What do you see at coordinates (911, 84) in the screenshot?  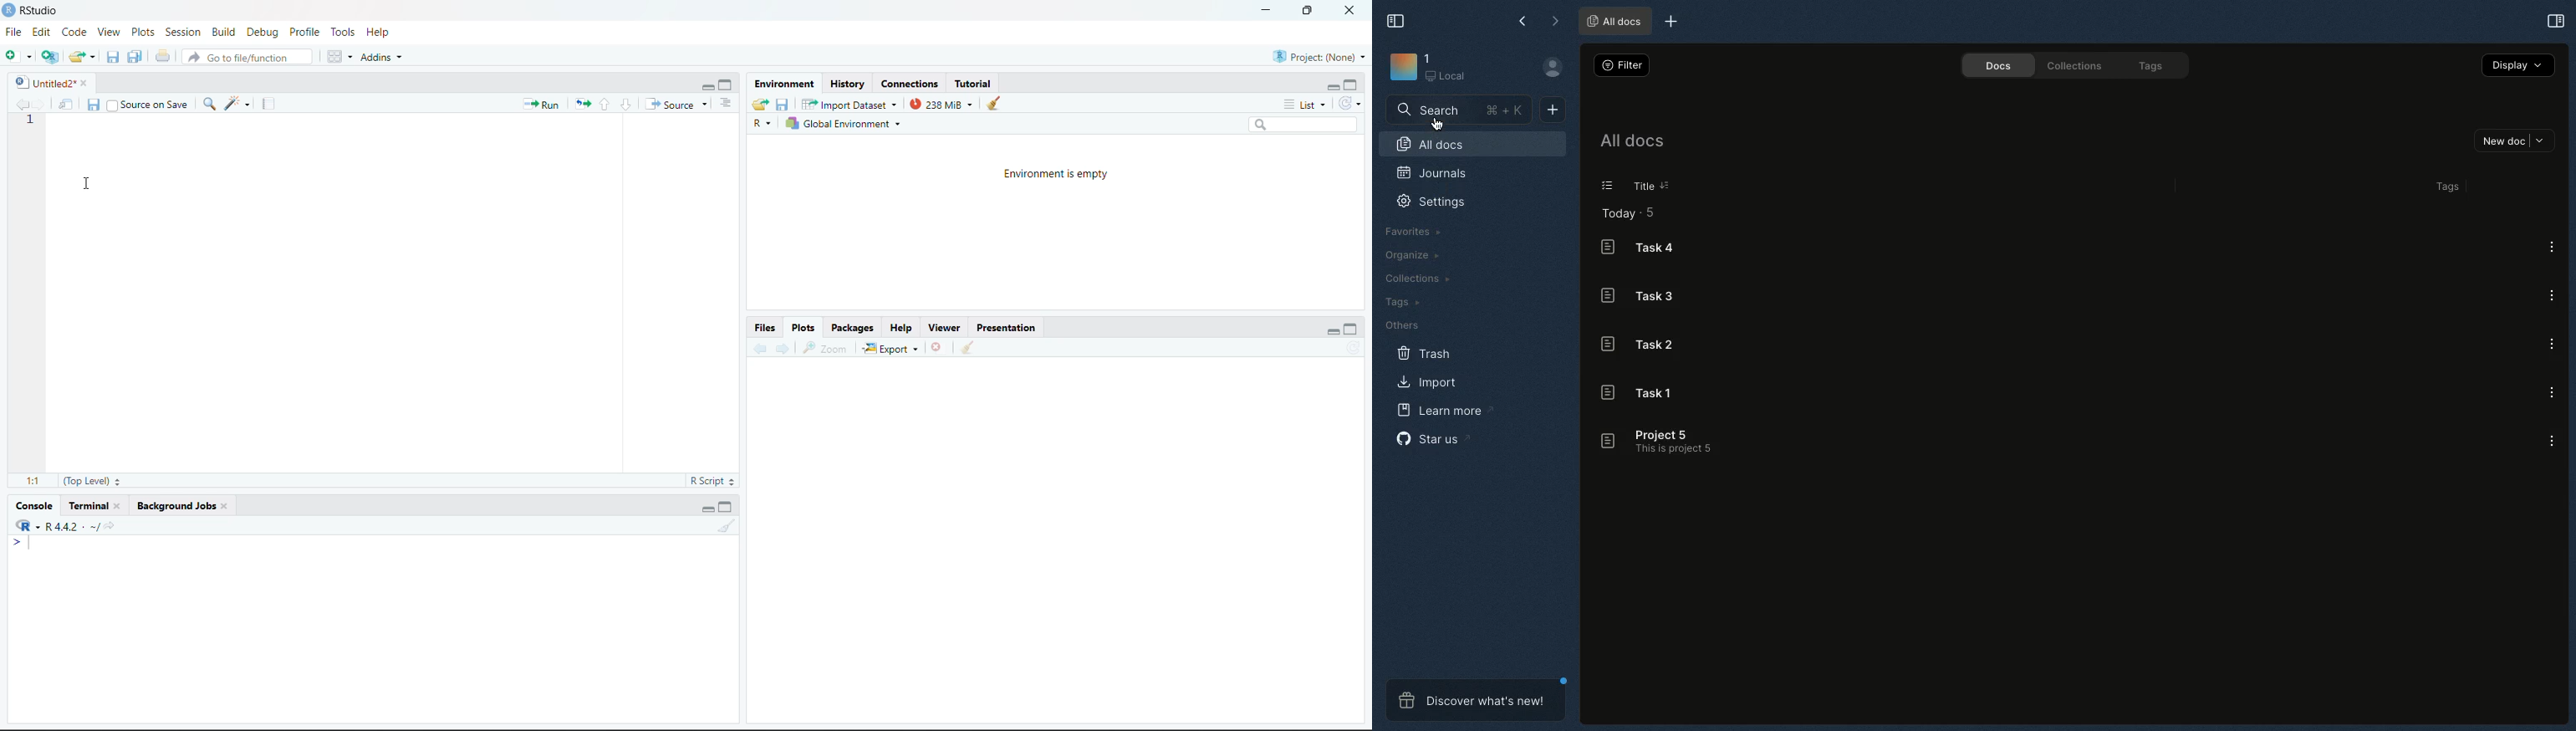 I see `Connections` at bounding box center [911, 84].